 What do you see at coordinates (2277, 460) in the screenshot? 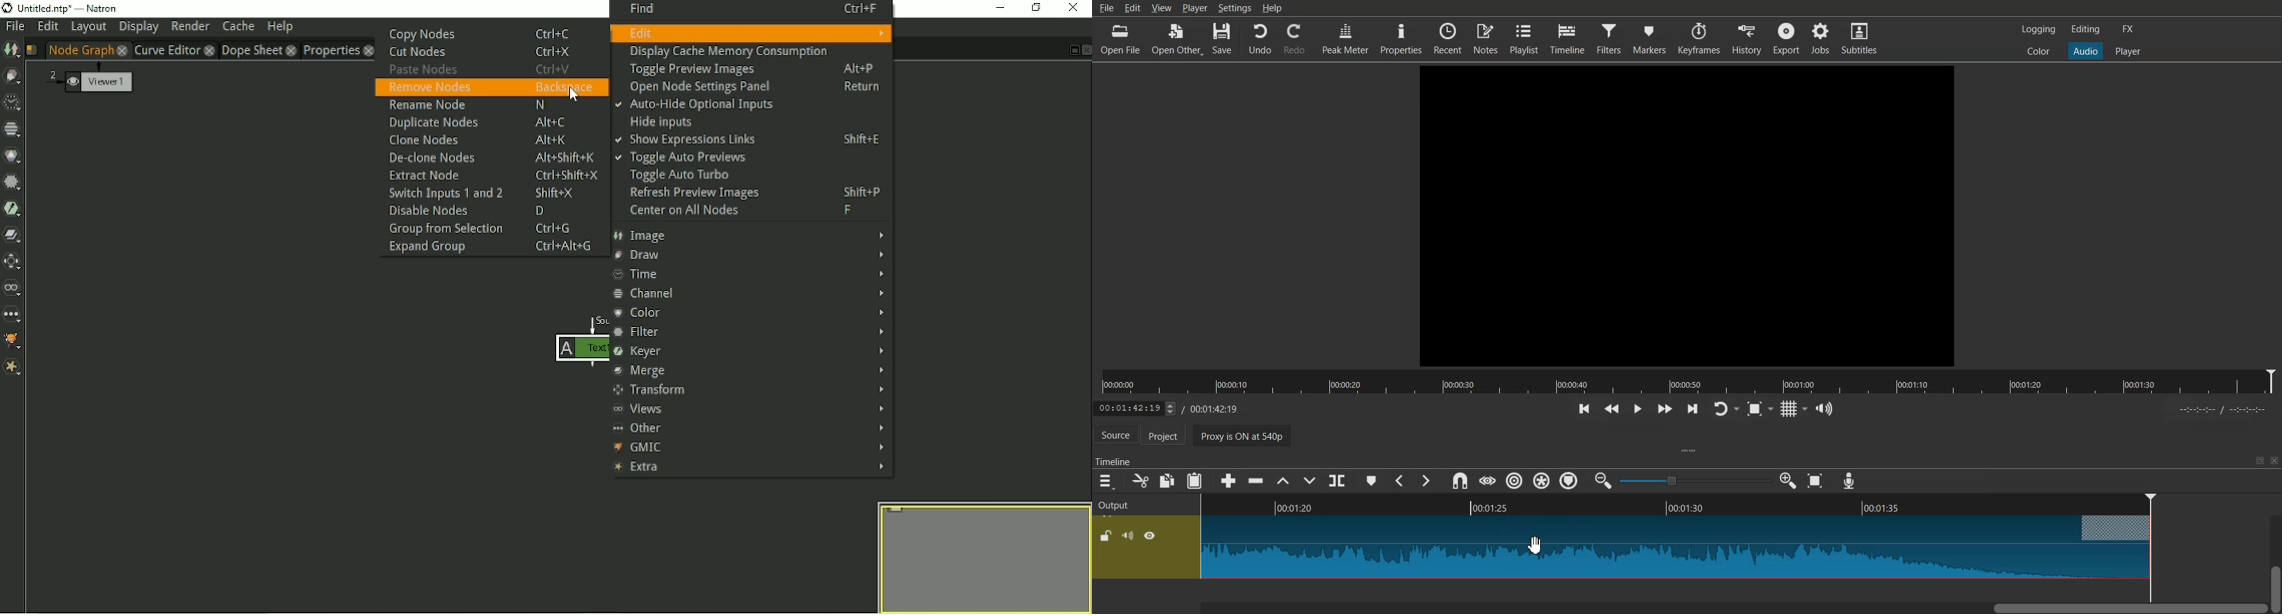
I see `close` at bounding box center [2277, 460].